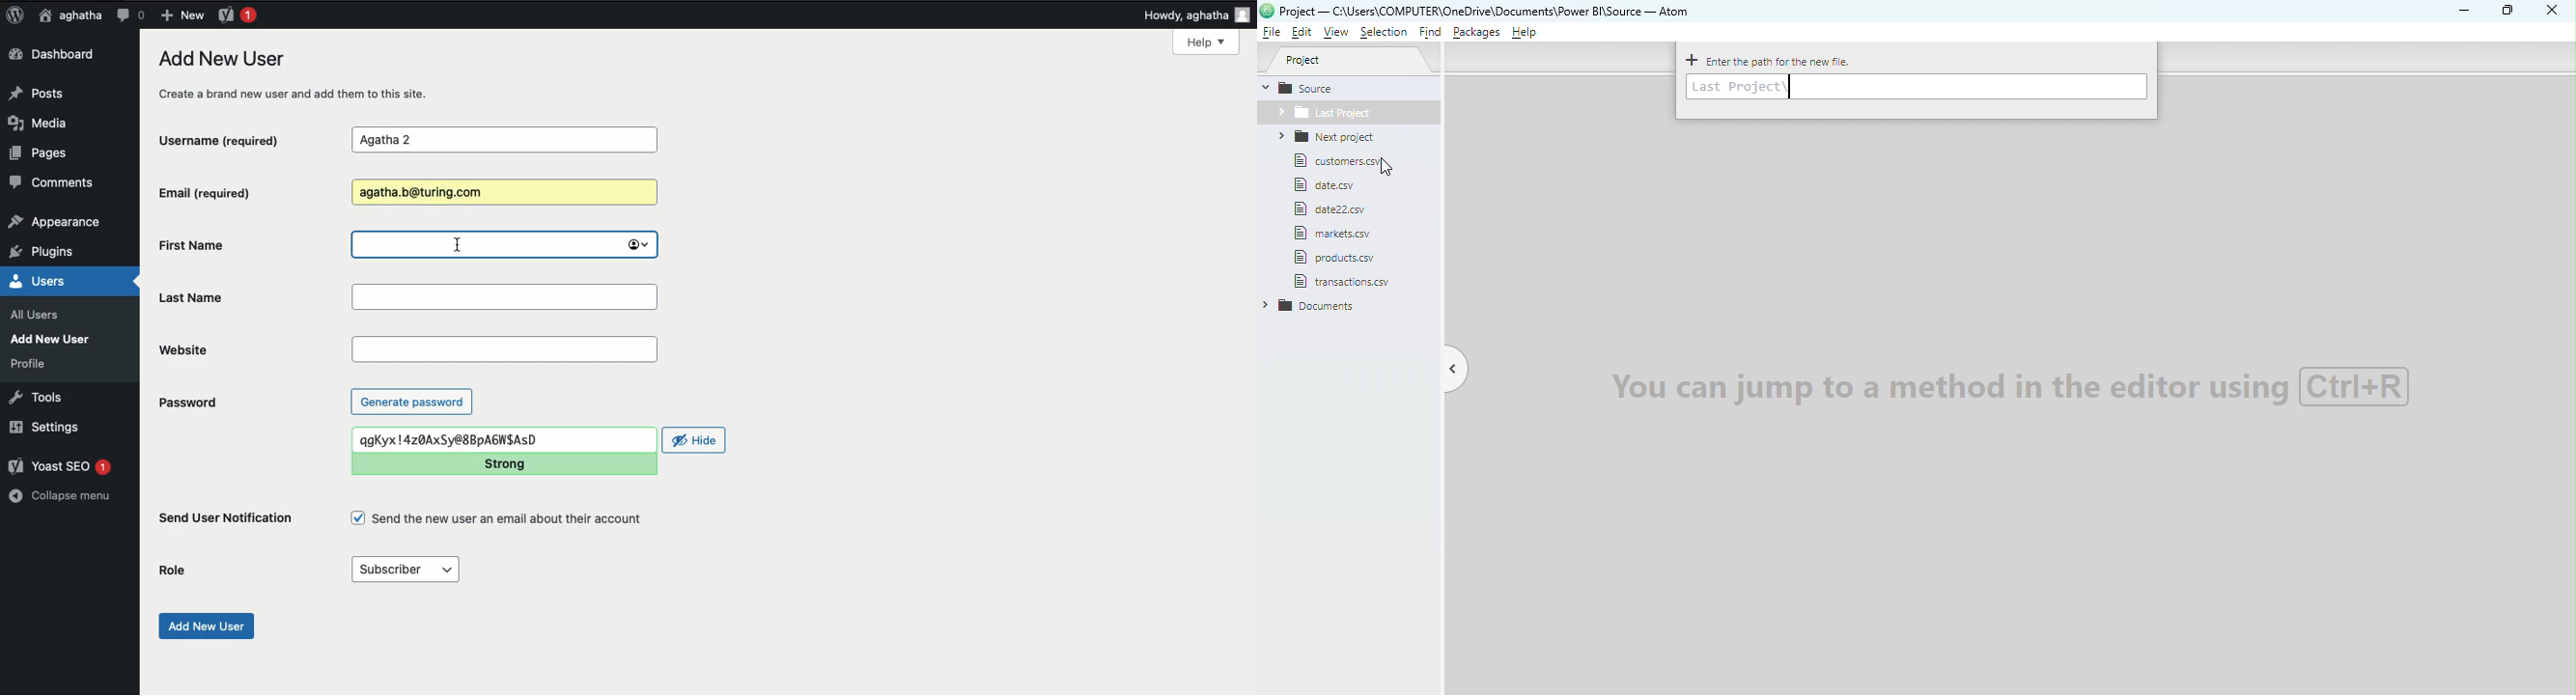 This screenshot has height=700, width=2576. Describe the element at coordinates (41, 92) in the screenshot. I see `Posts` at that location.